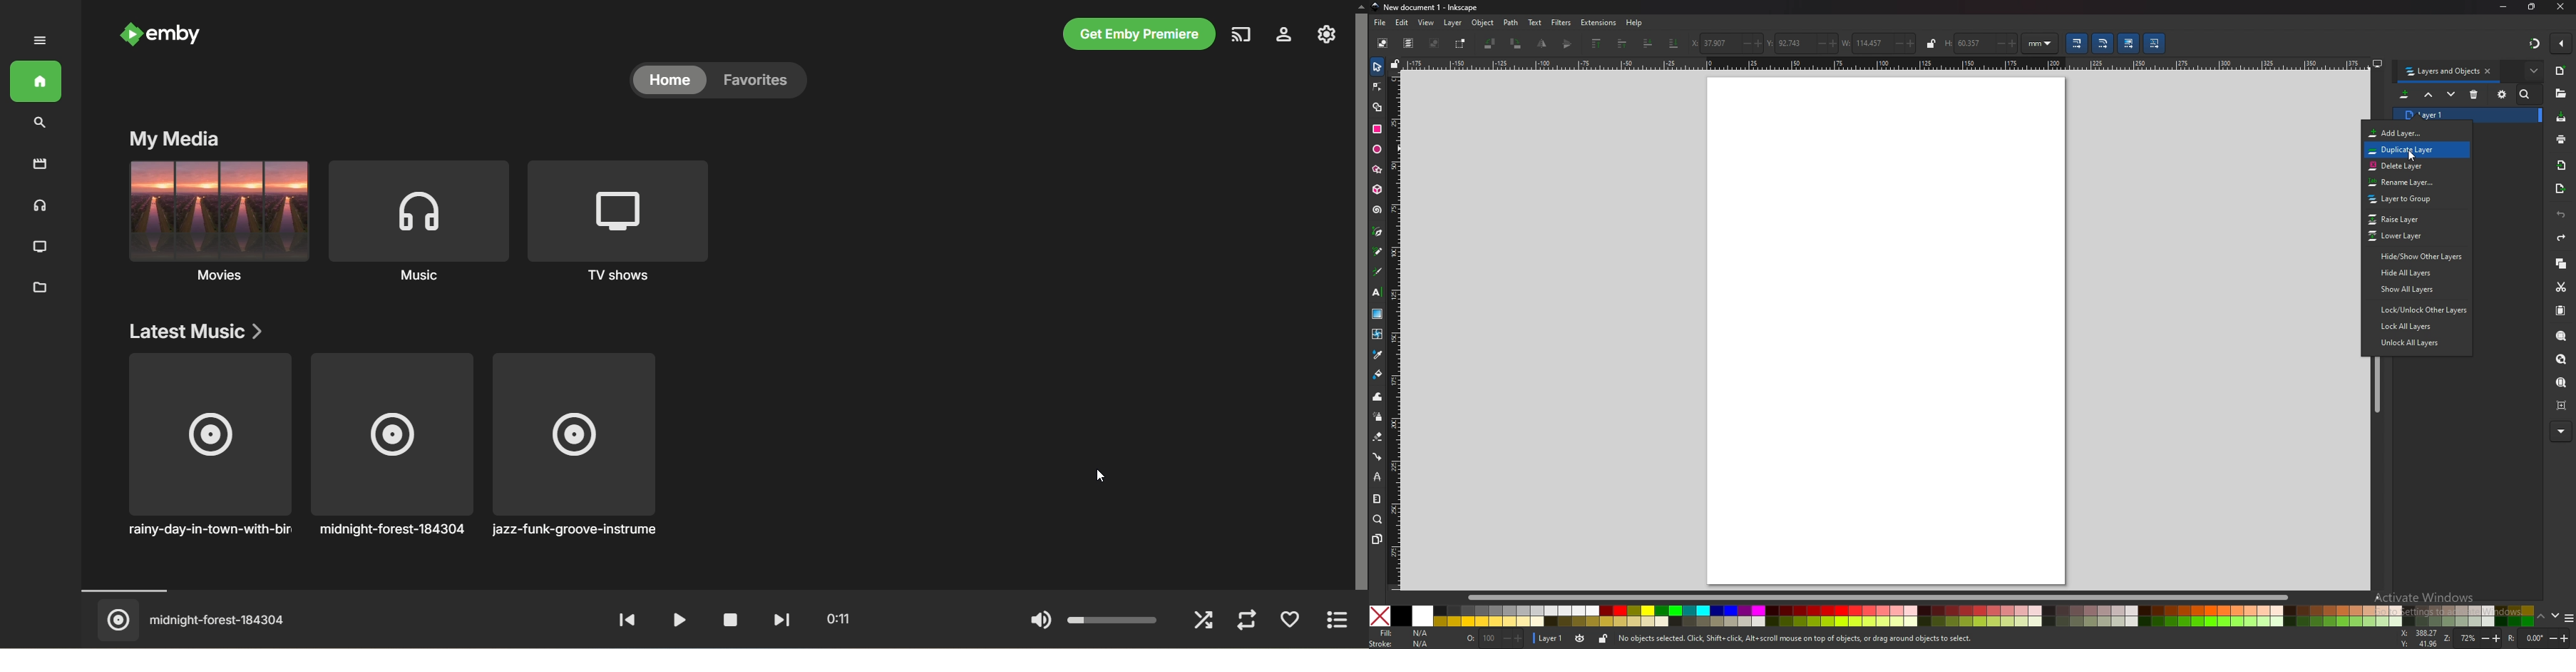 The image size is (2576, 672). Describe the element at coordinates (2417, 310) in the screenshot. I see `lock/unlock other layers` at that location.